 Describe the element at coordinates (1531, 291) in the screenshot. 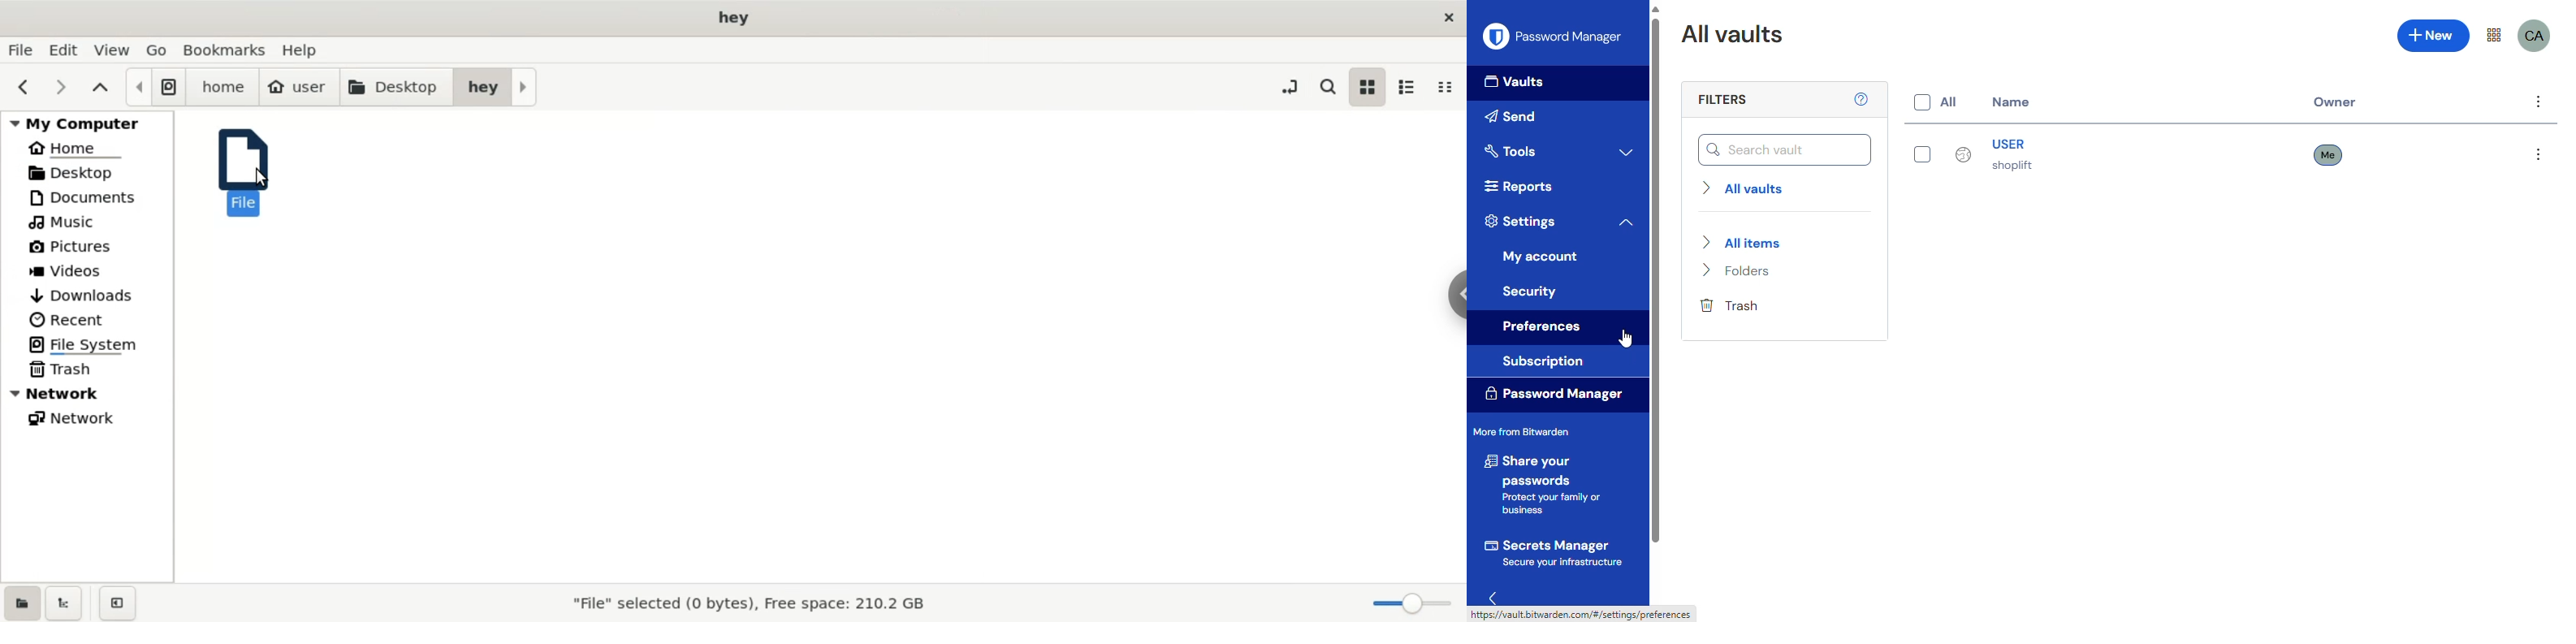

I see `security` at that location.